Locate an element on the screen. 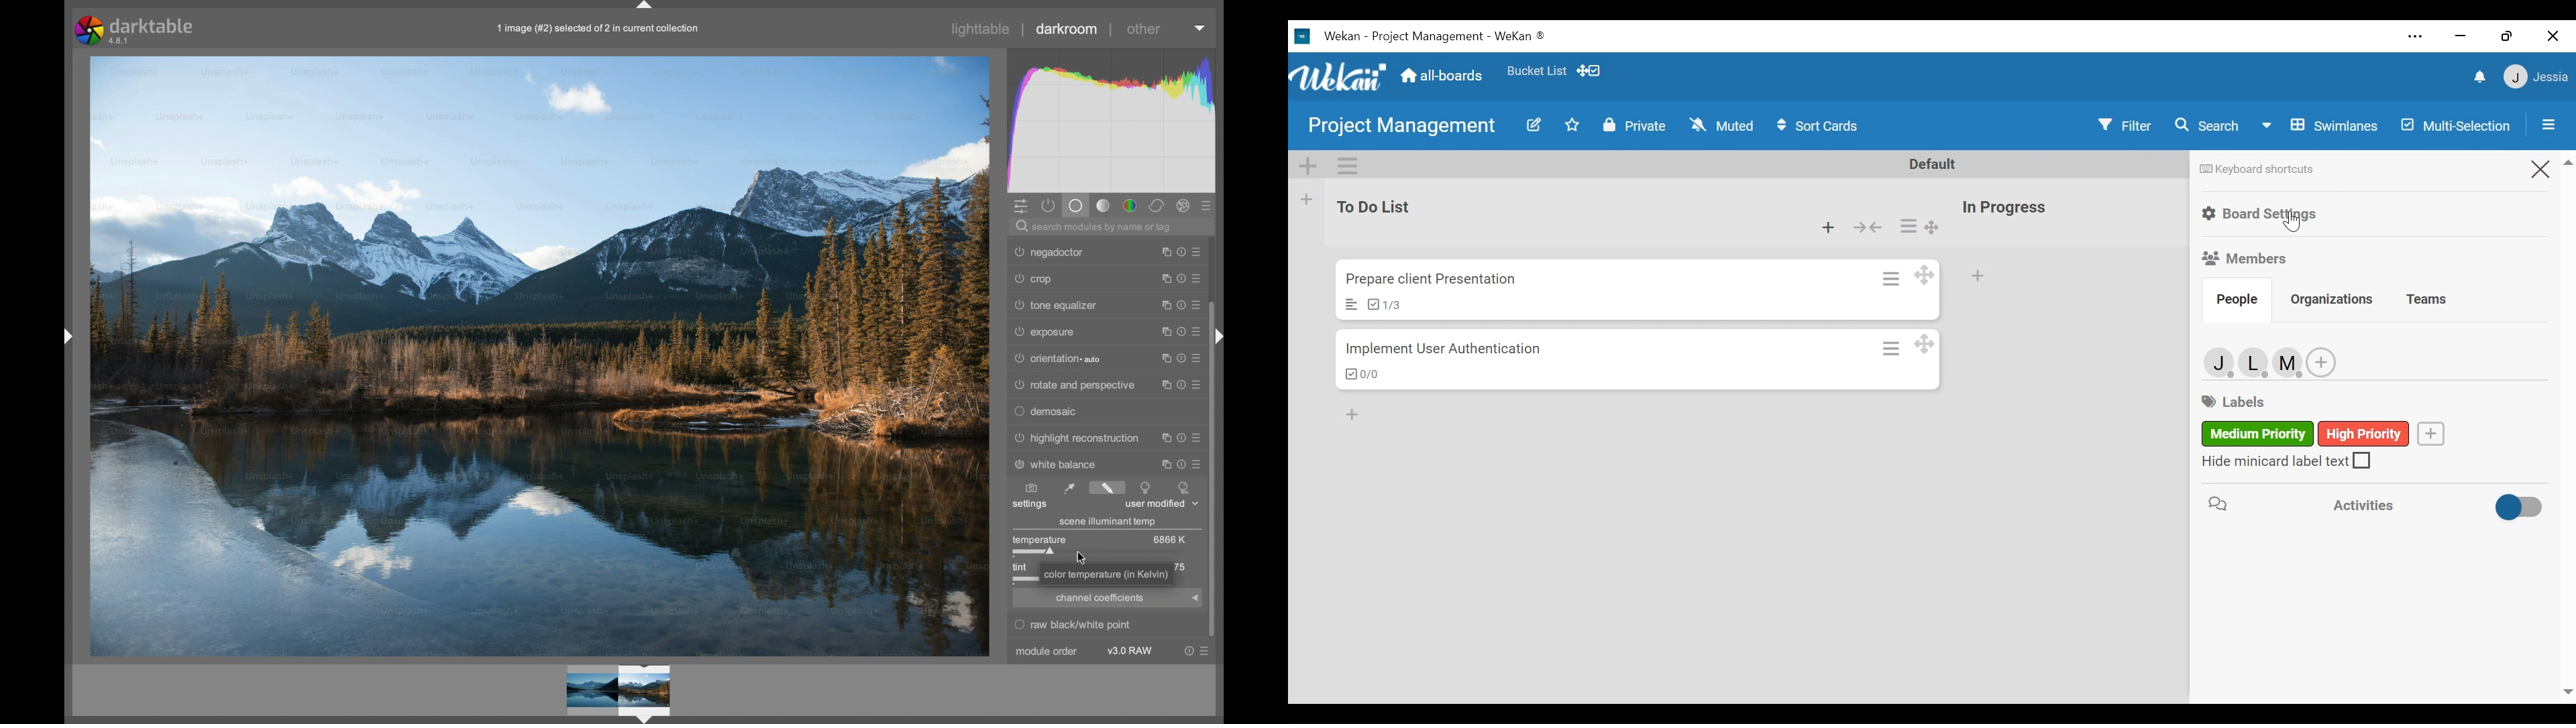 This screenshot has height=728, width=2576. Cursor is located at coordinates (1081, 558).